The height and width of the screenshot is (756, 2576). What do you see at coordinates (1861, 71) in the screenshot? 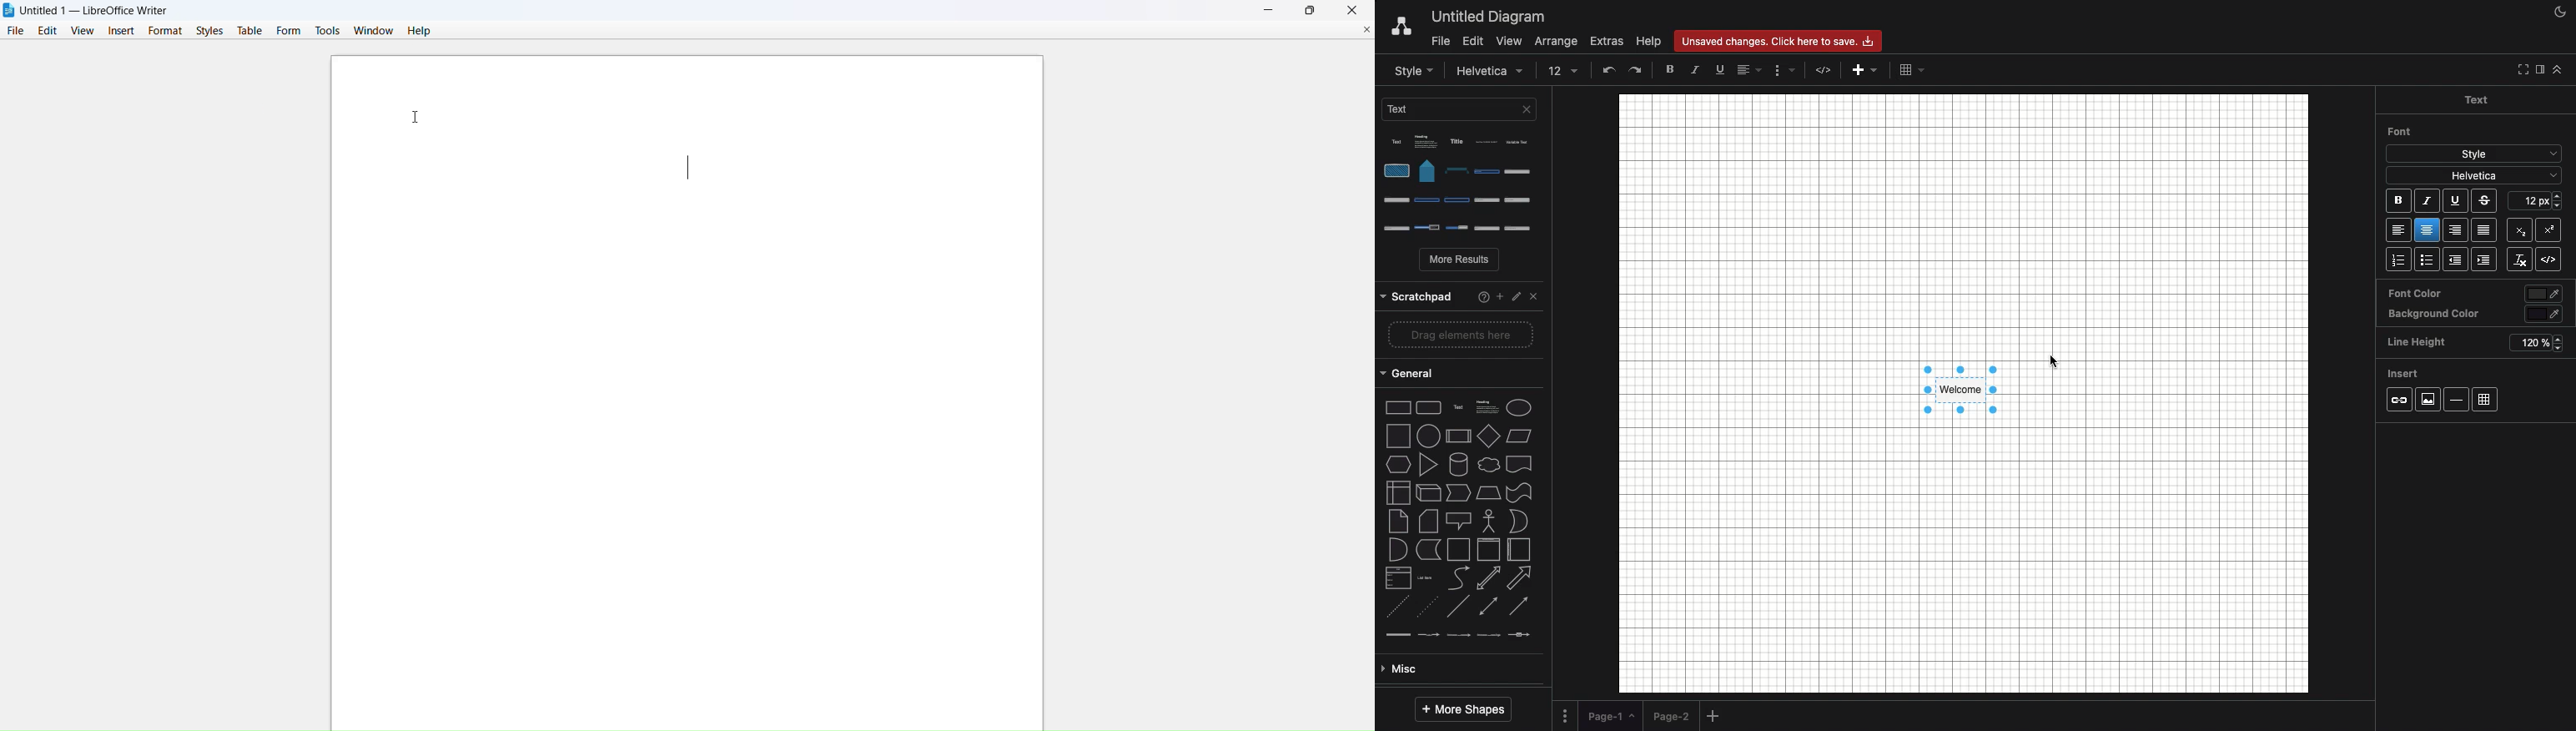
I see `Waypoints` at bounding box center [1861, 71].